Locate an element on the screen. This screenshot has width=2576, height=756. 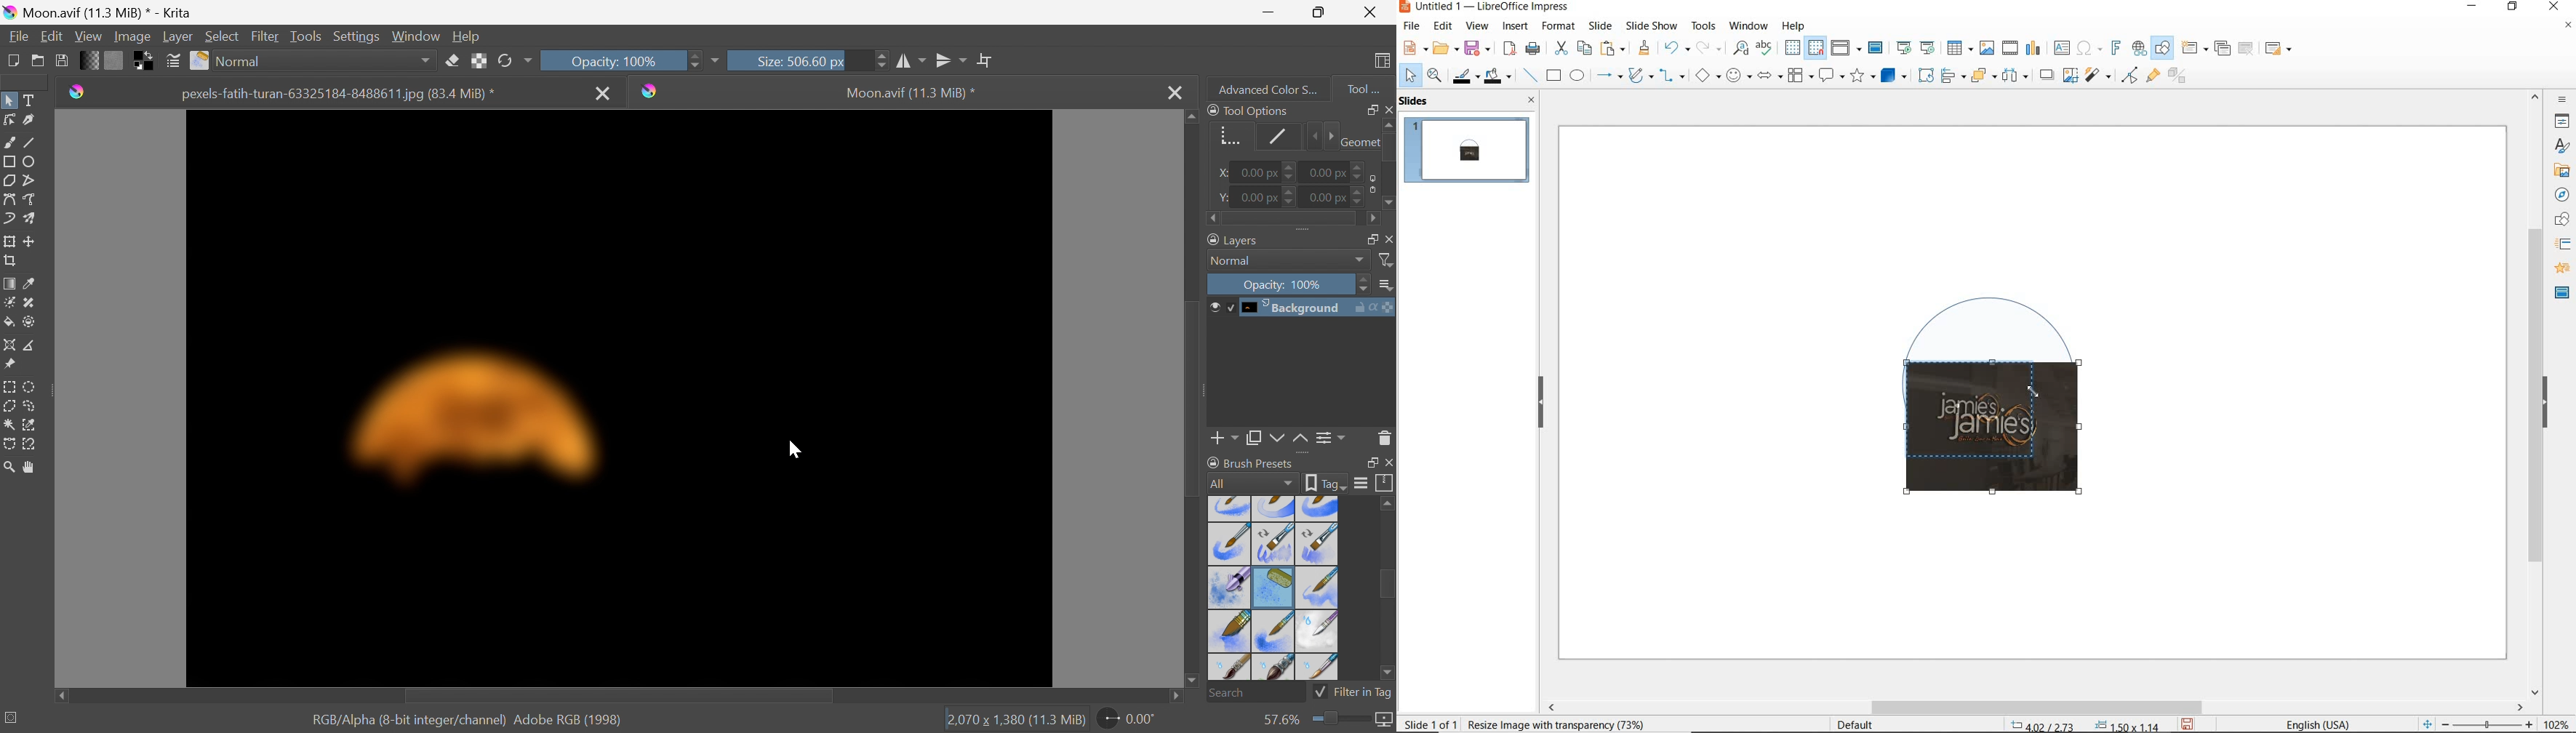
Rectangular selection tool is located at coordinates (11, 387).